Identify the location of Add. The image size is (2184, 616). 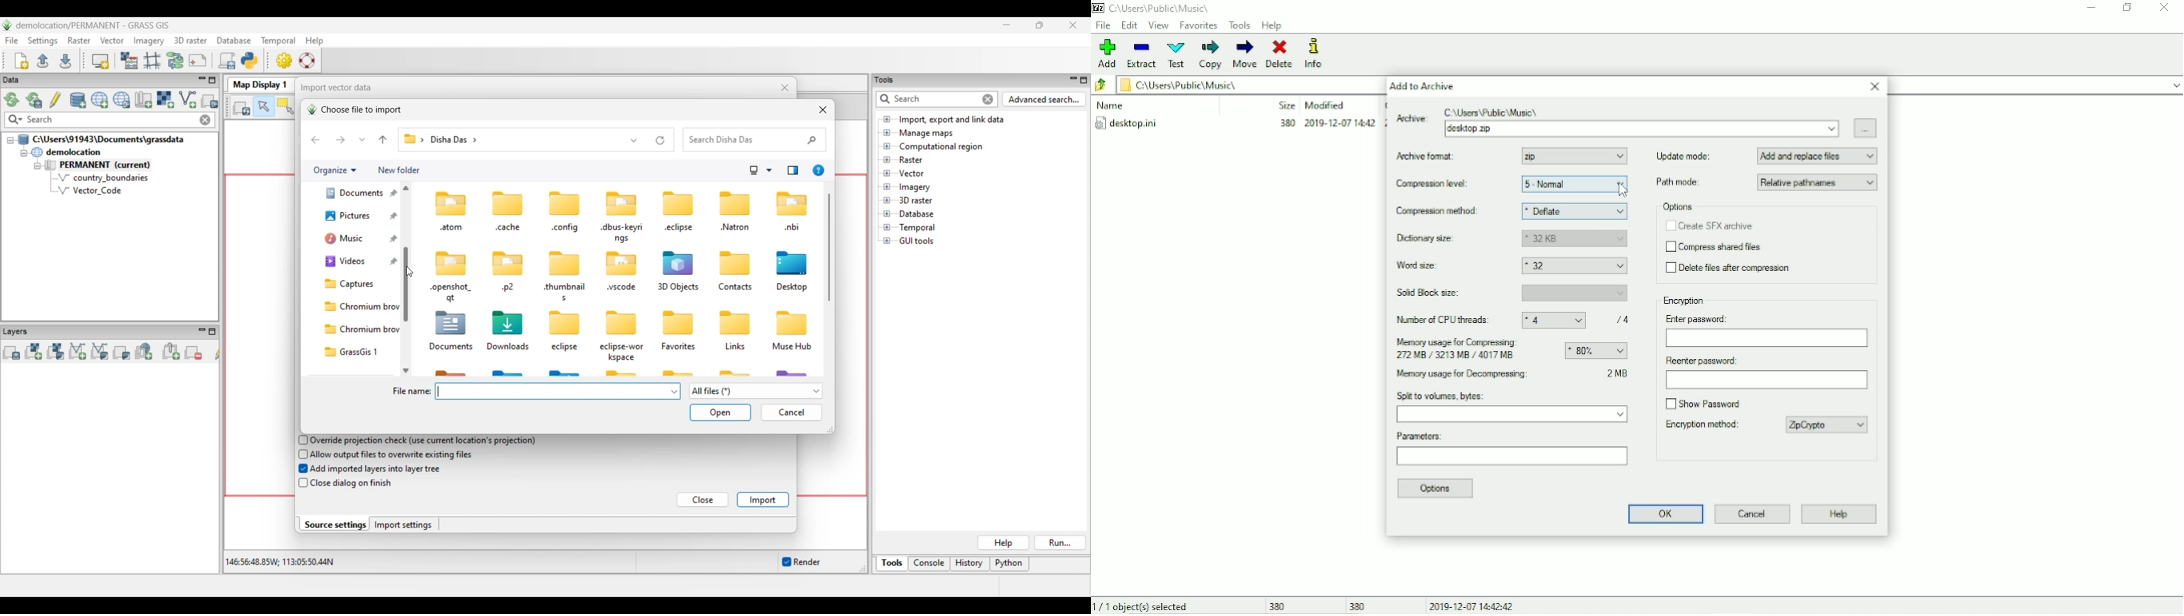
(1108, 53).